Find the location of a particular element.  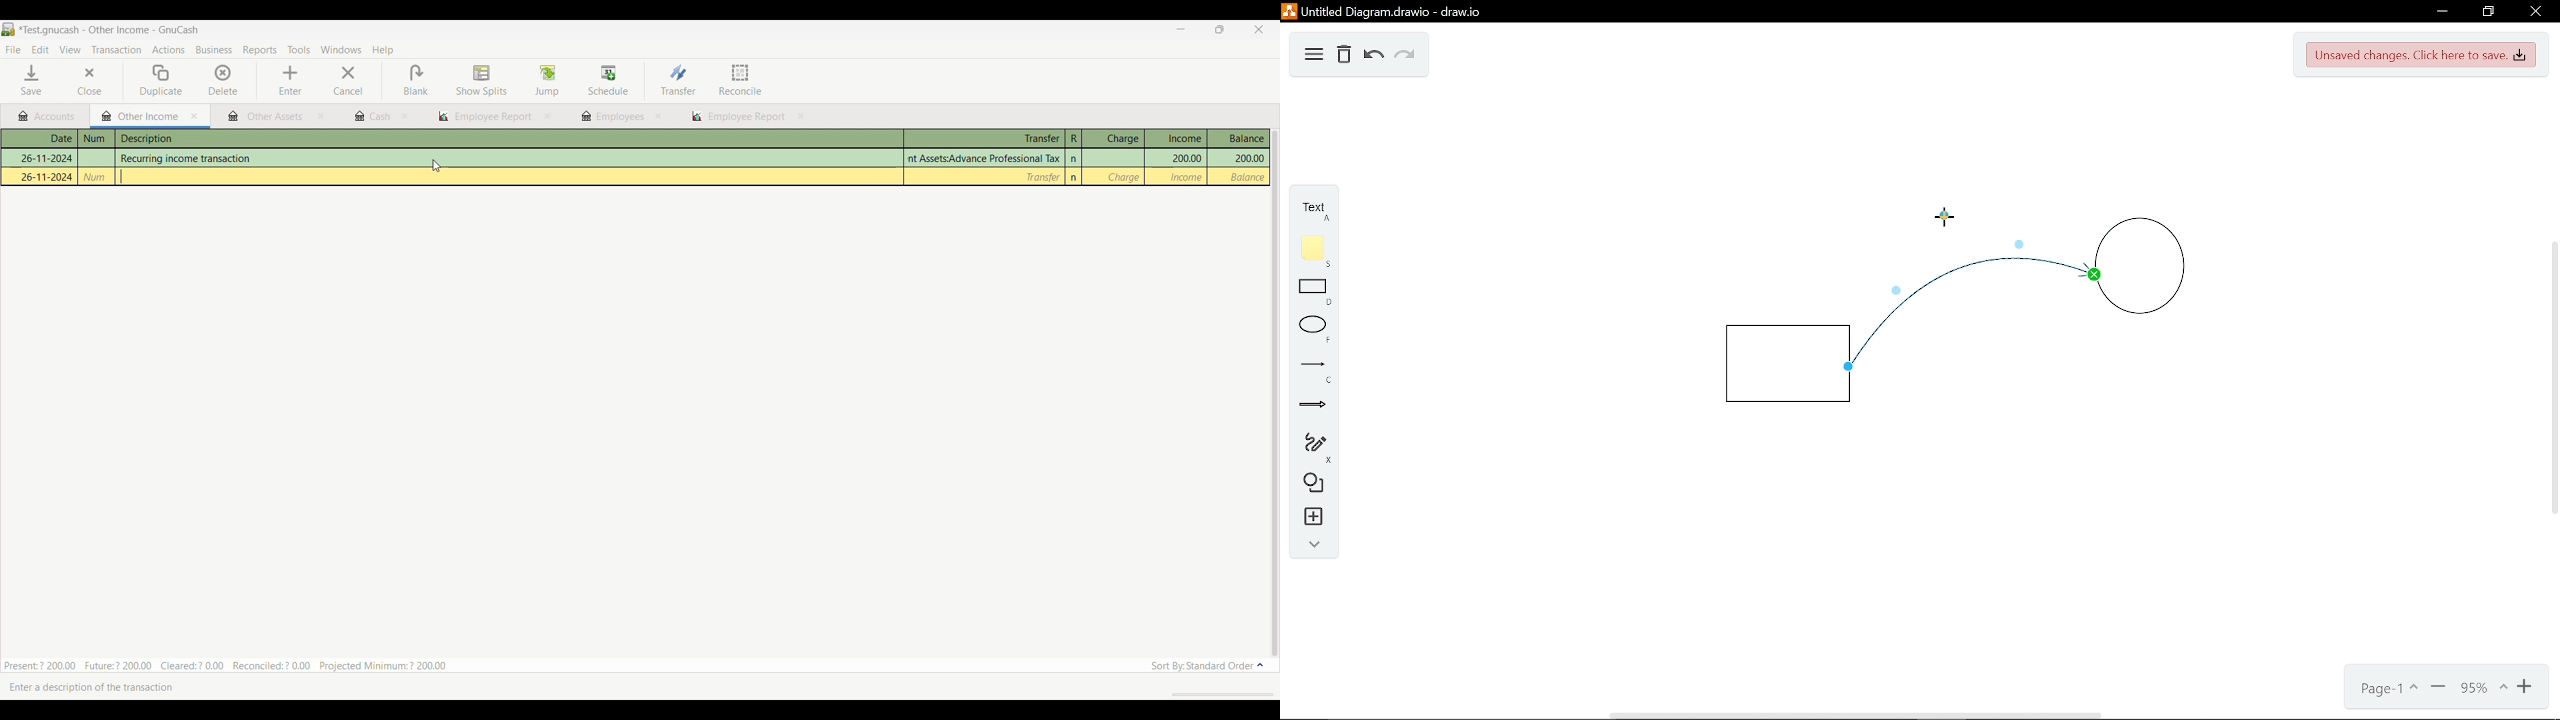

Rectangle is located at coordinates (1787, 363).